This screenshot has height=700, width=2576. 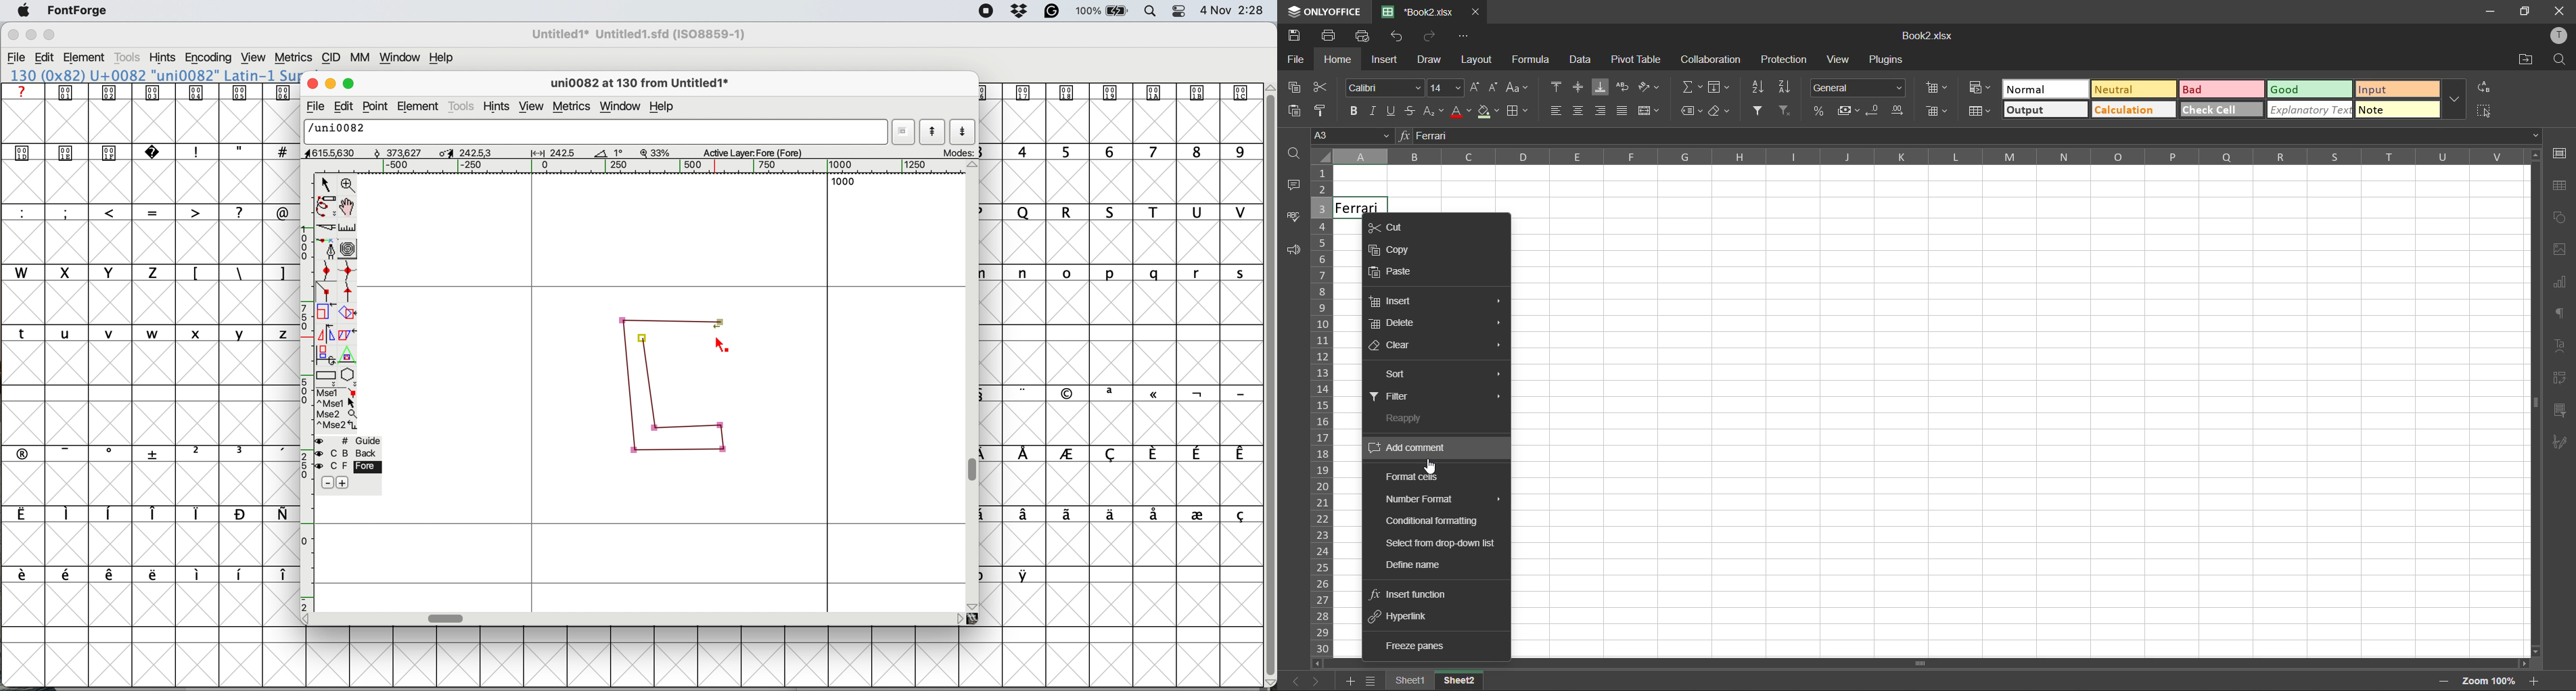 What do you see at coordinates (934, 131) in the screenshot?
I see `show previous letter` at bounding box center [934, 131].